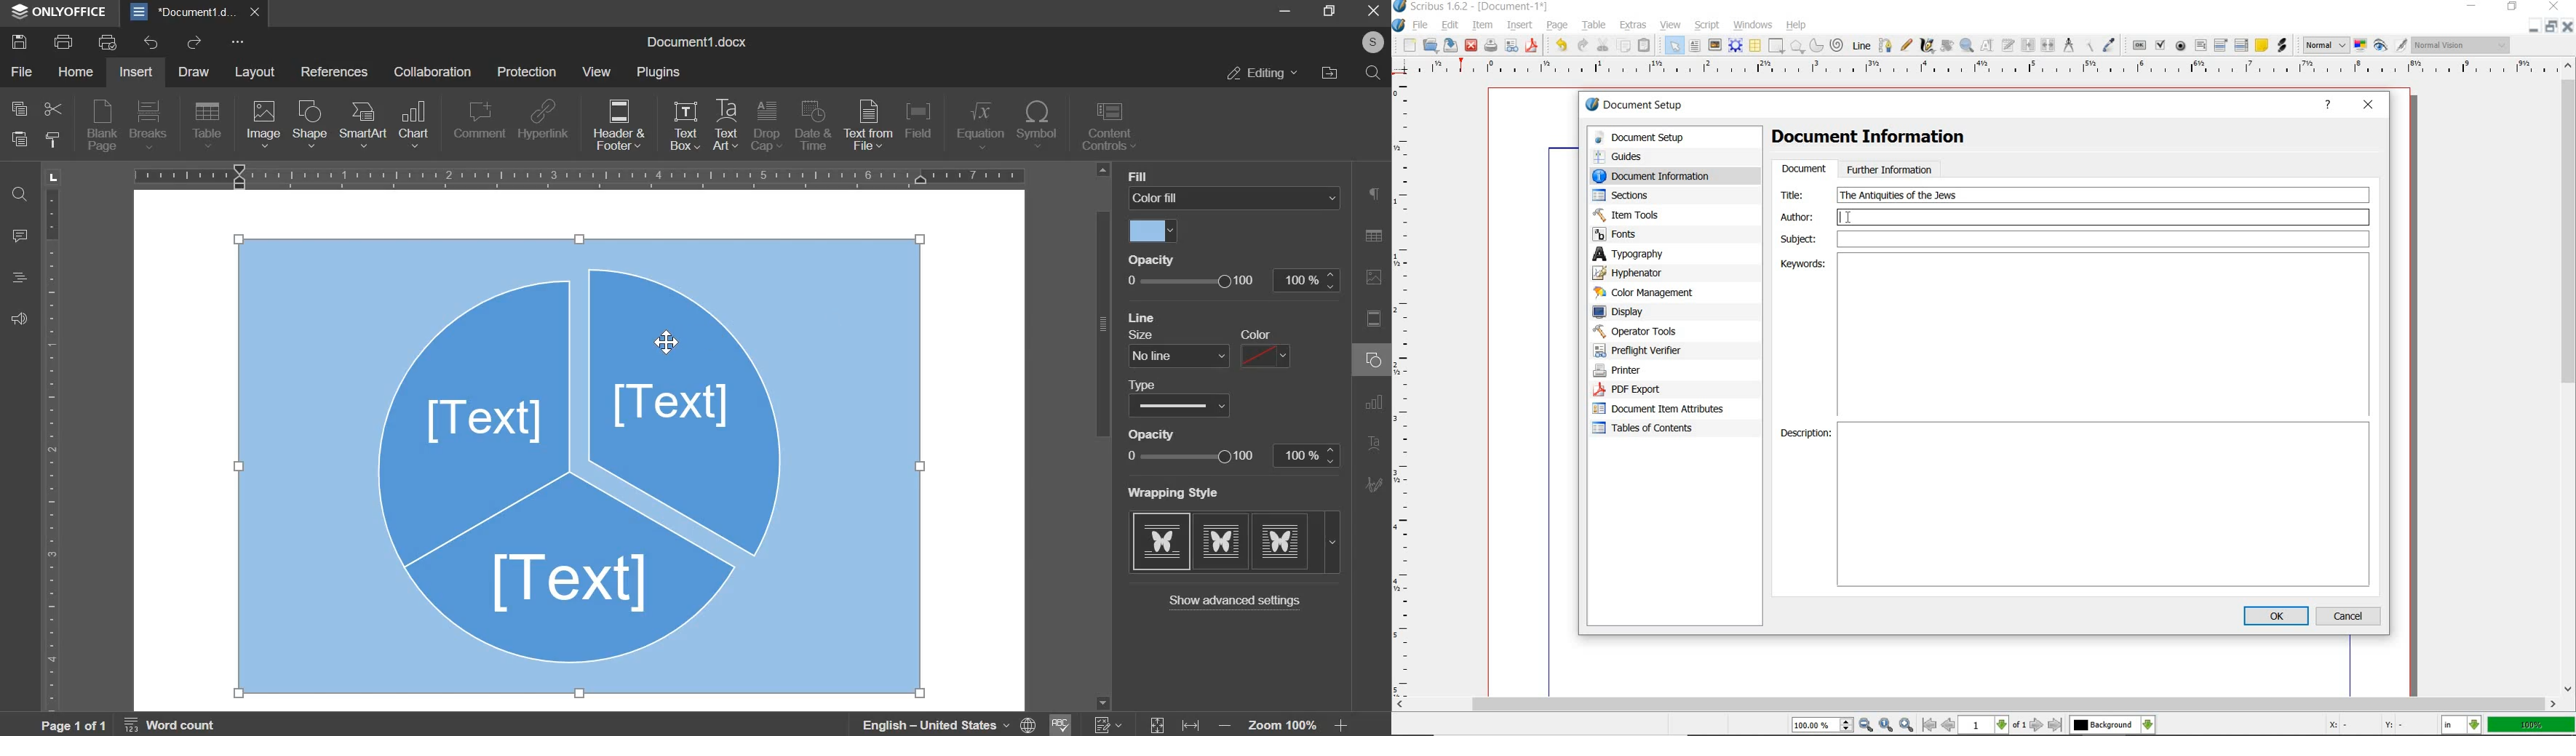  Describe the element at coordinates (2200, 46) in the screenshot. I see `pdf text field` at that location.